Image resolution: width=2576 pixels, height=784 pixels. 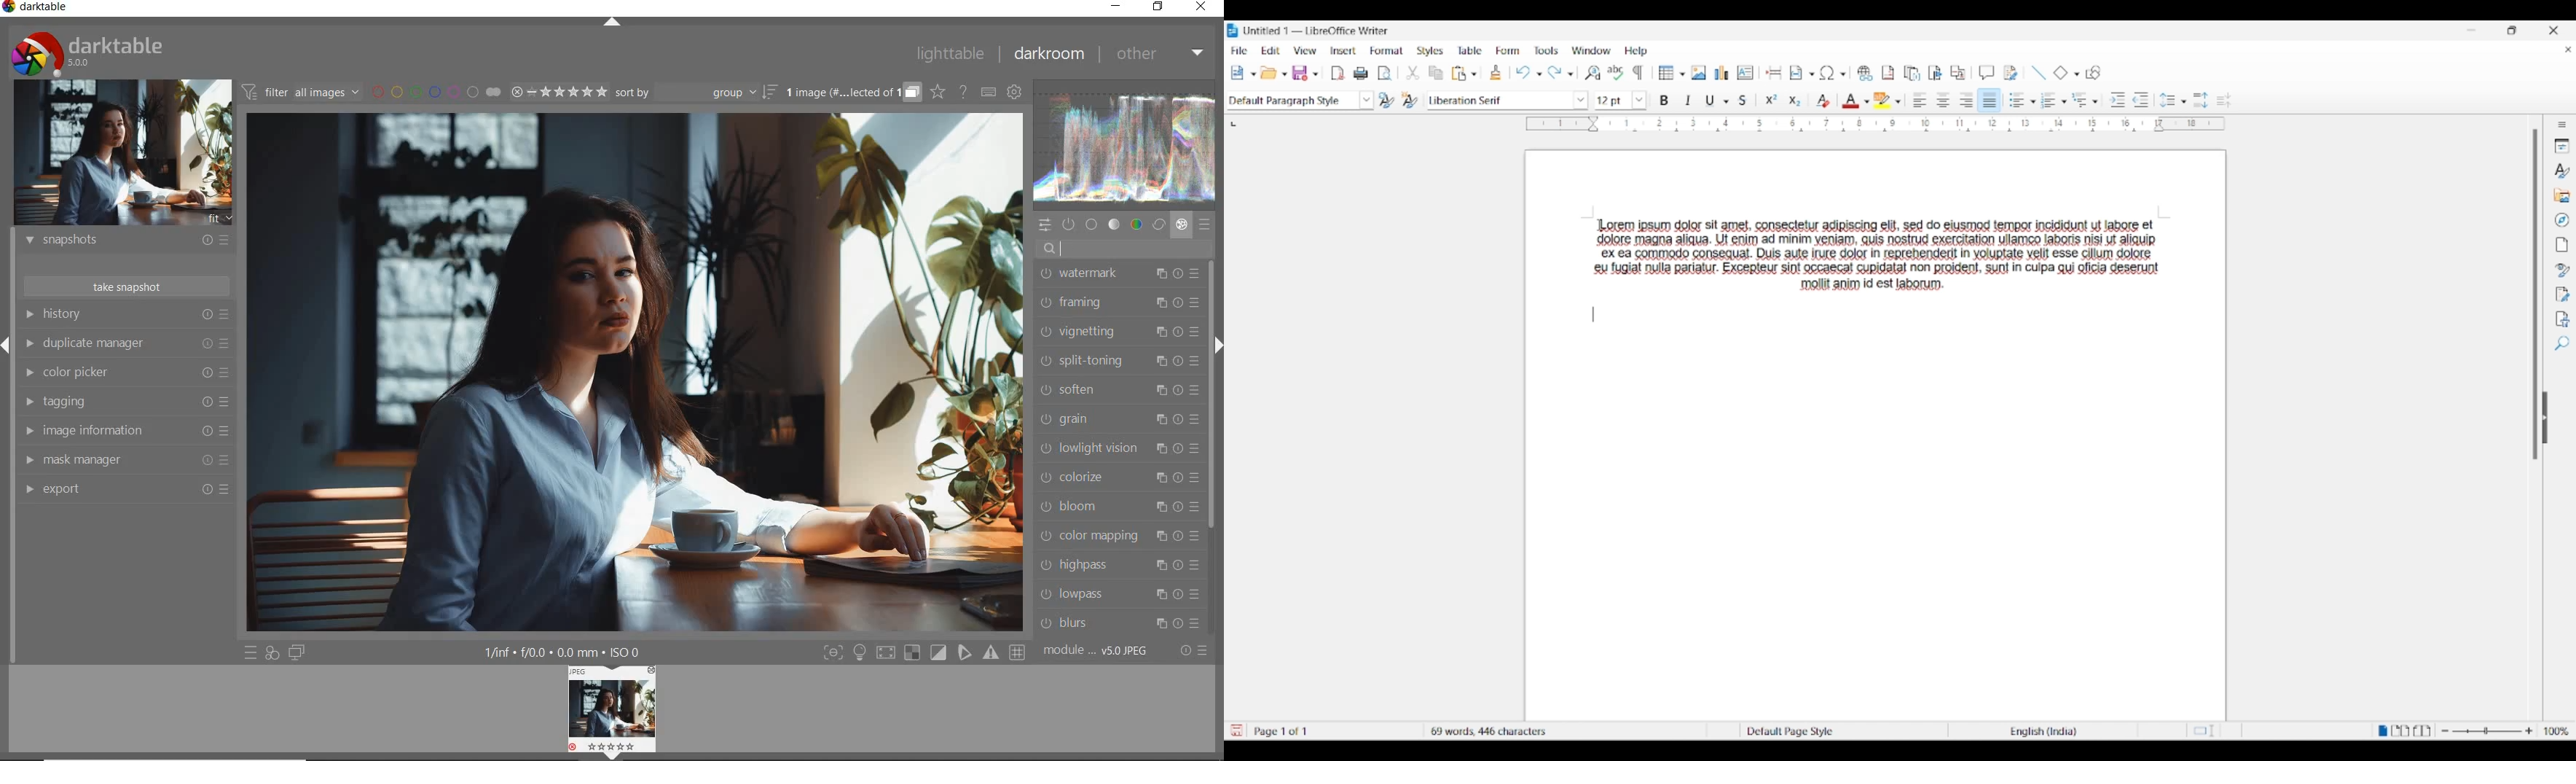 What do you see at coordinates (1639, 101) in the screenshot?
I see `Increase/Decrease font size` at bounding box center [1639, 101].